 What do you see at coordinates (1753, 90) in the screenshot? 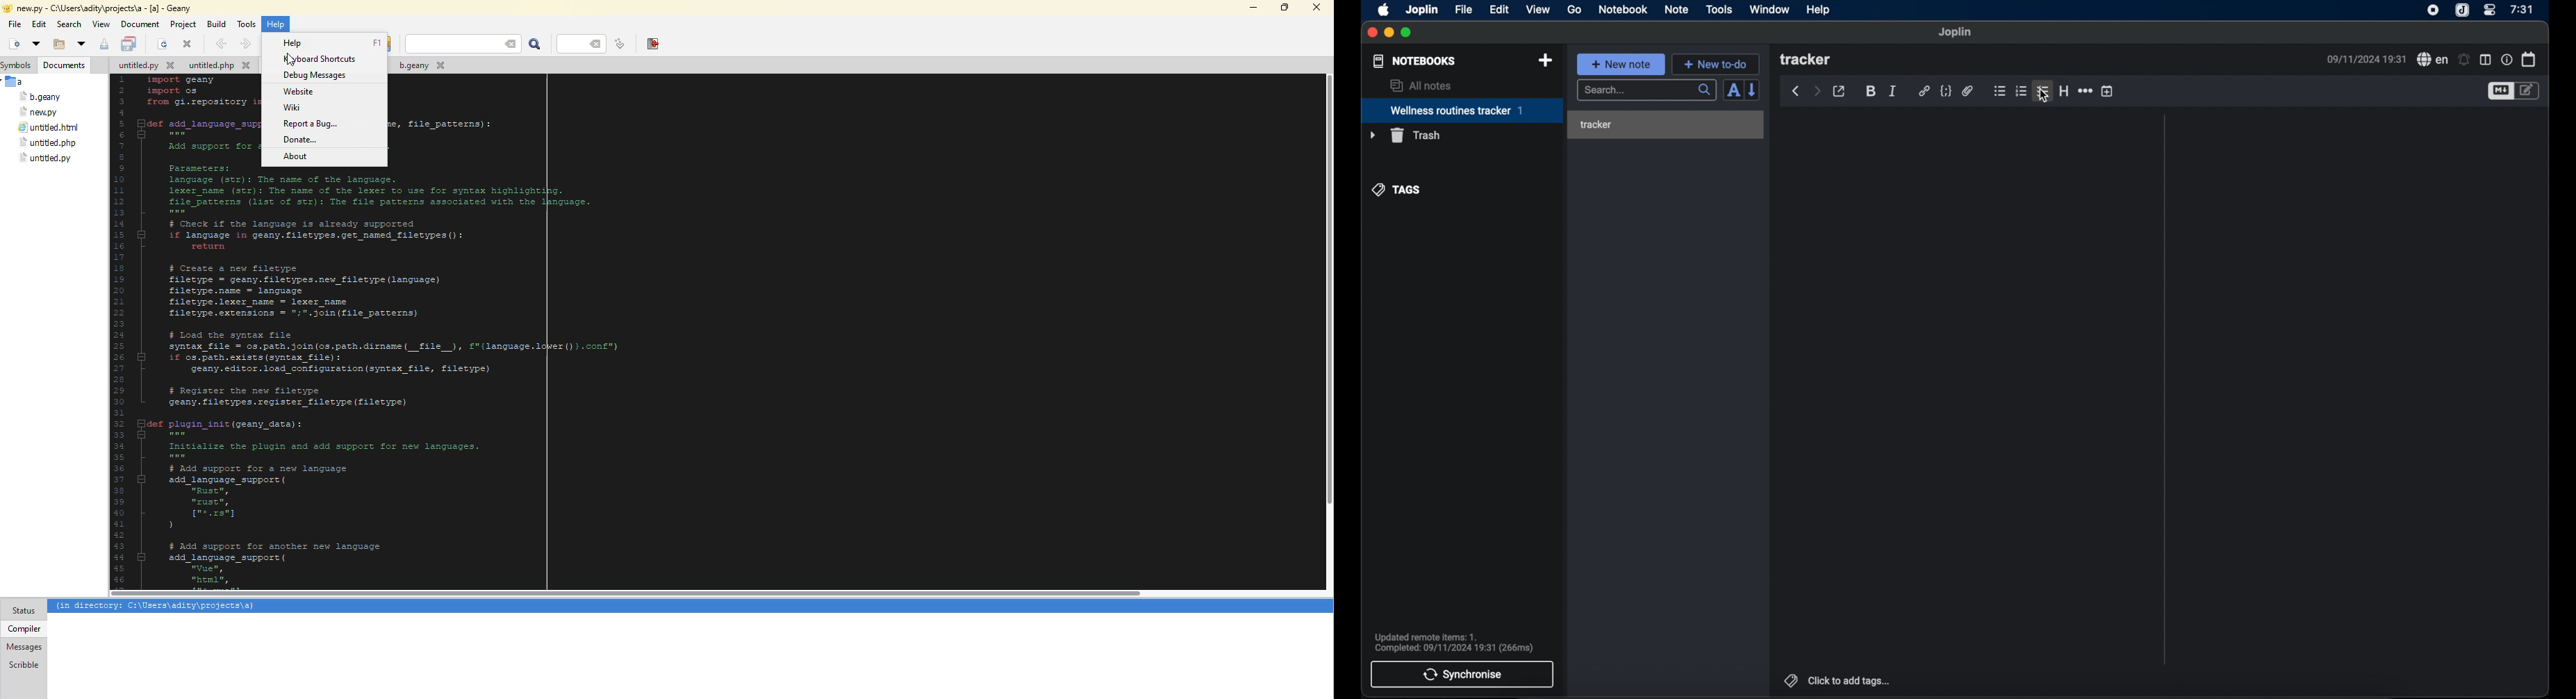
I see `reverse sort order` at bounding box center [1753, 90].